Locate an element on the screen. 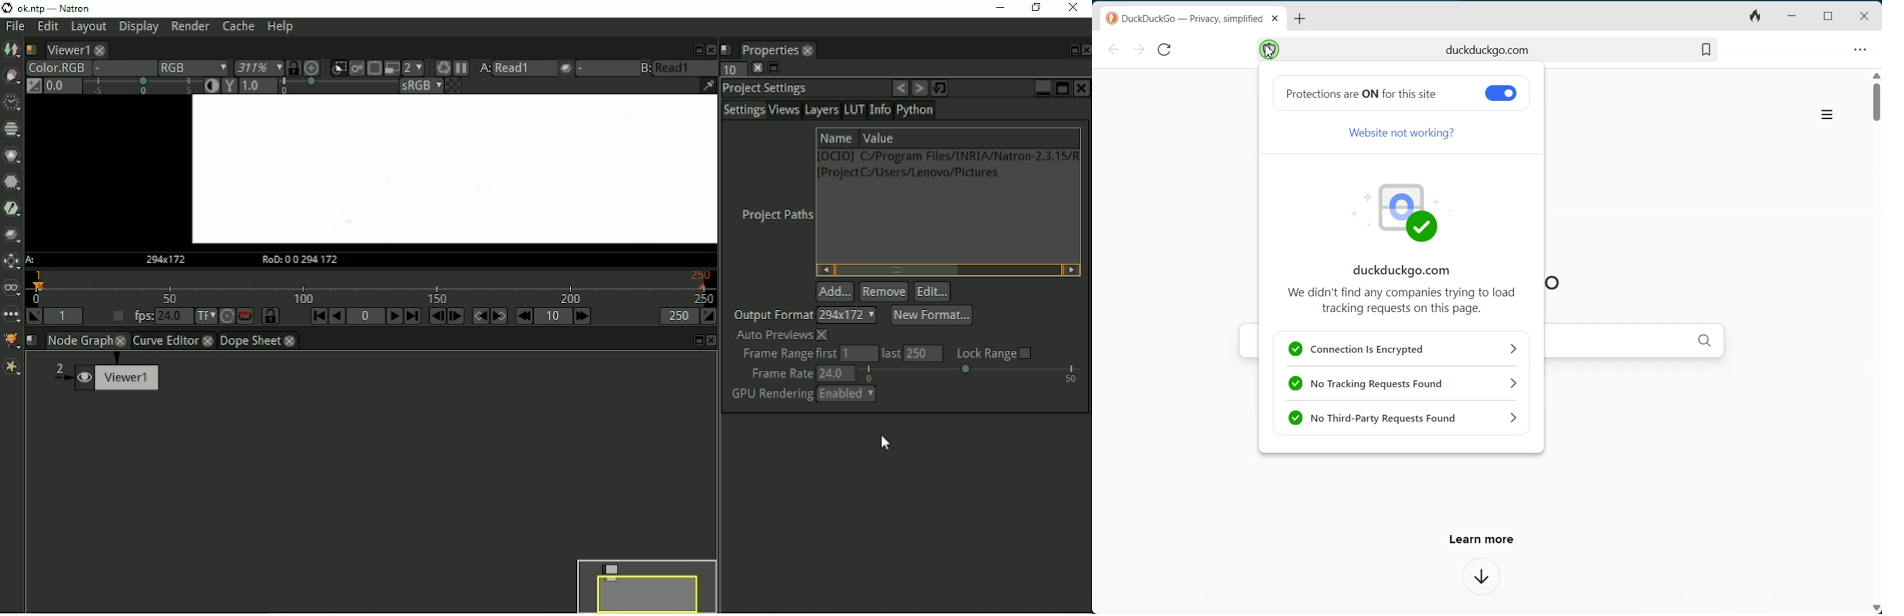 Image resolution: width=1904 pixels, height=616 pixels. Project Path is located at coordinates (948, 167).